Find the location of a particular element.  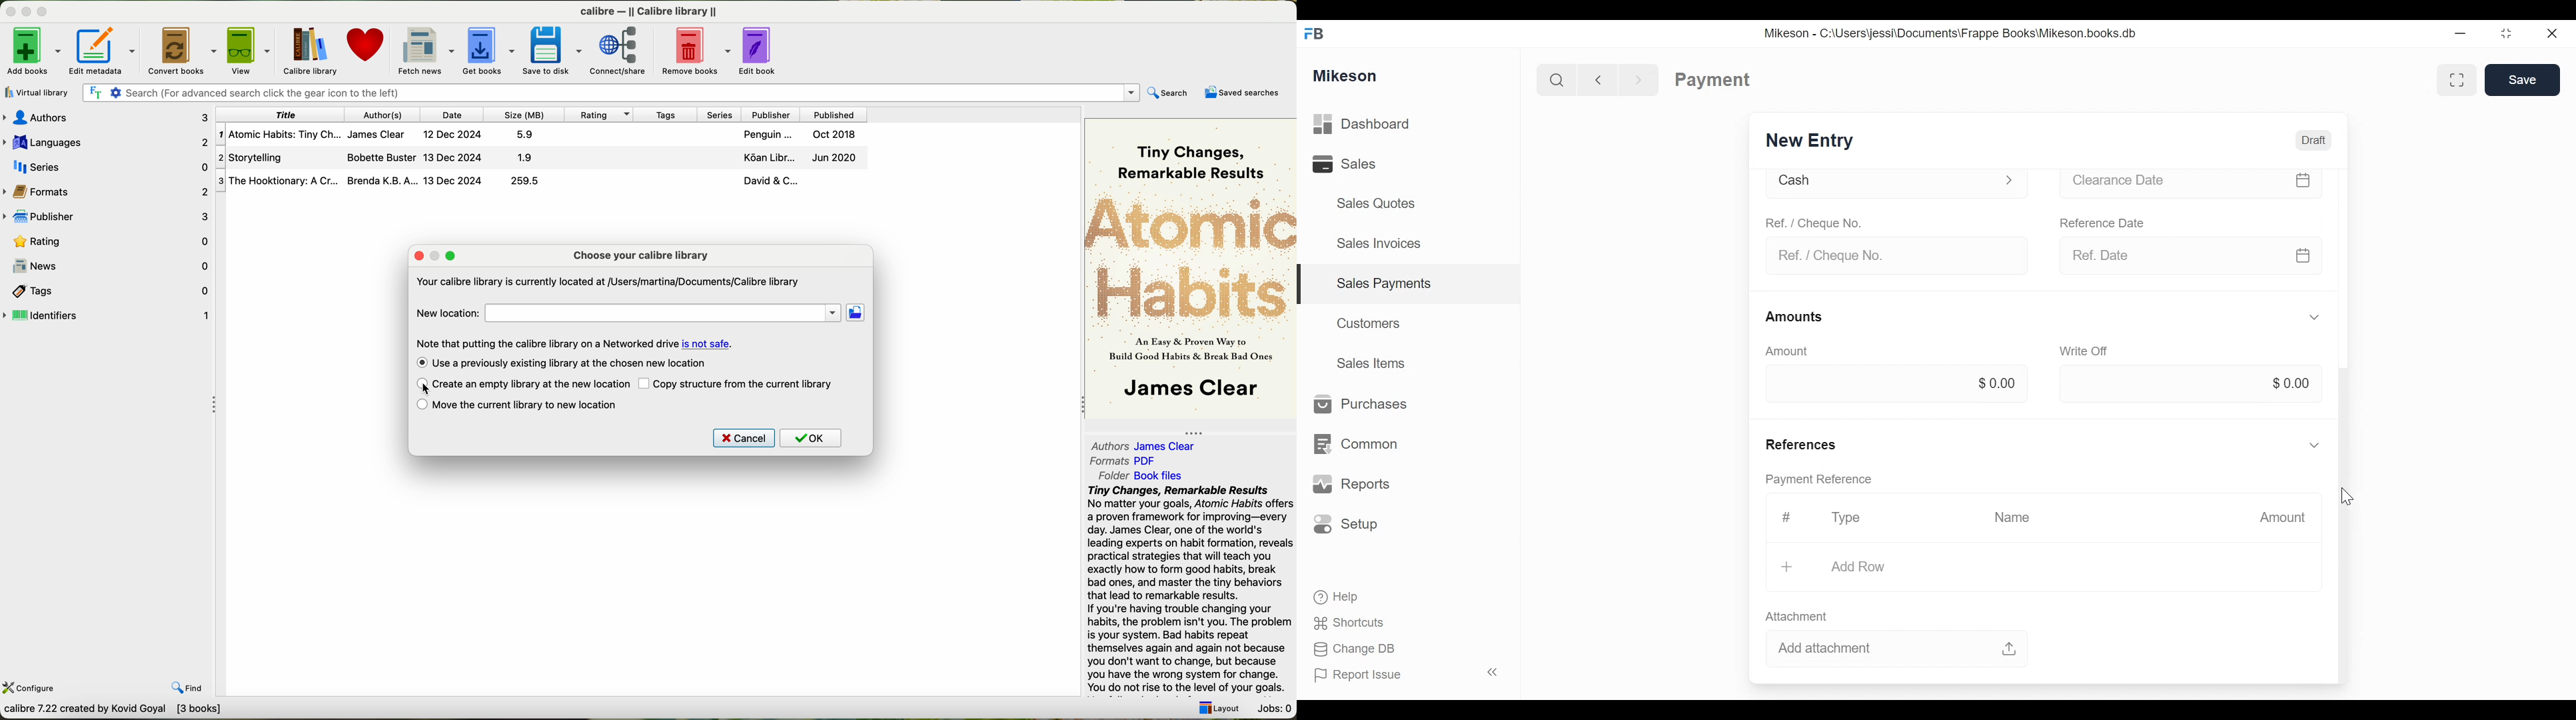

references is located at coordinates (1800, 442).